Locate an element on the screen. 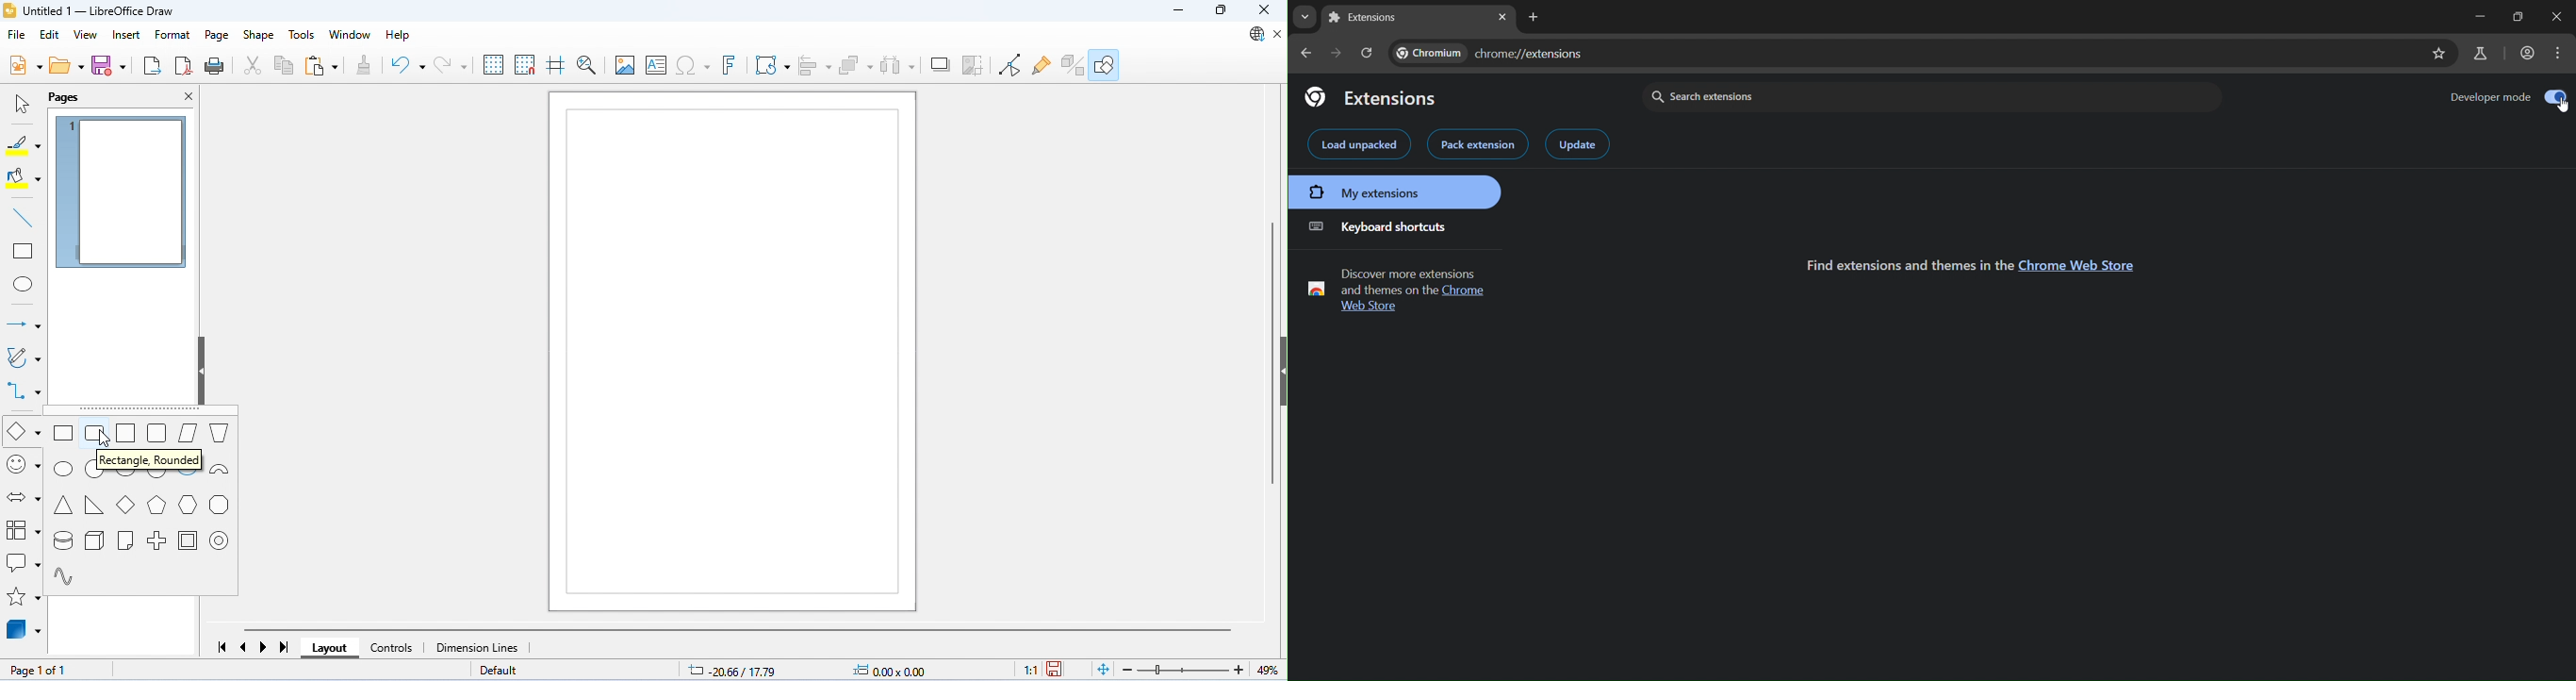  cuboid is located at coordinates (94, 540).